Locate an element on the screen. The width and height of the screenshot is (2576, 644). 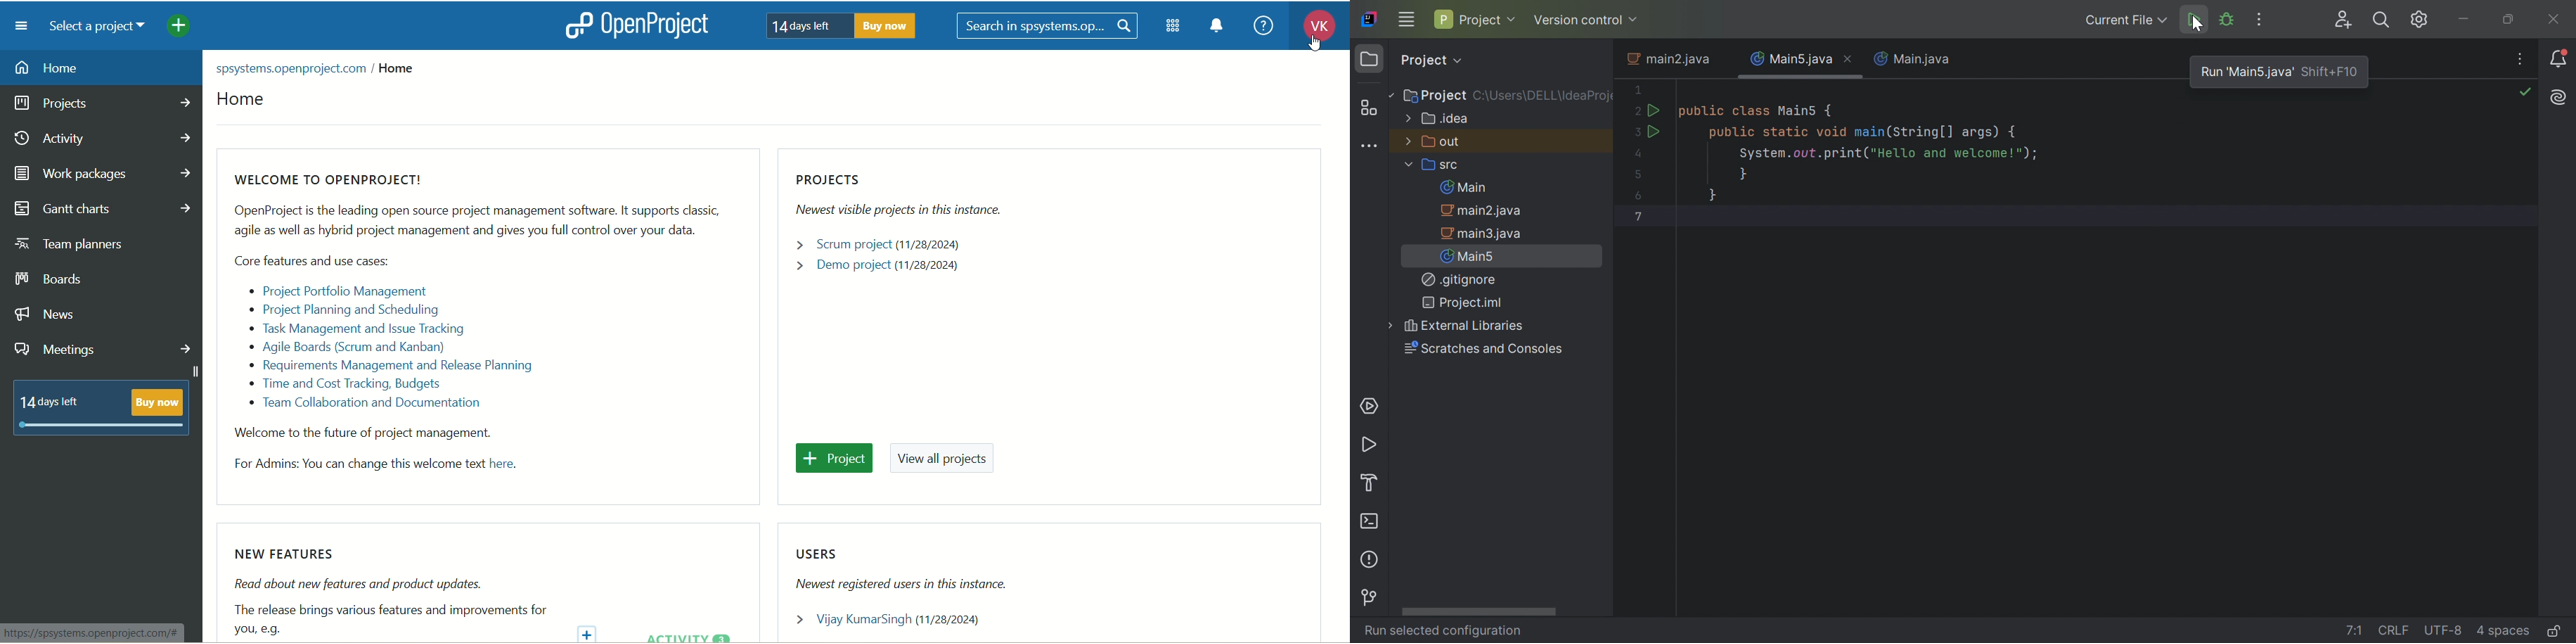
projects is located at coordinates (102, 105).